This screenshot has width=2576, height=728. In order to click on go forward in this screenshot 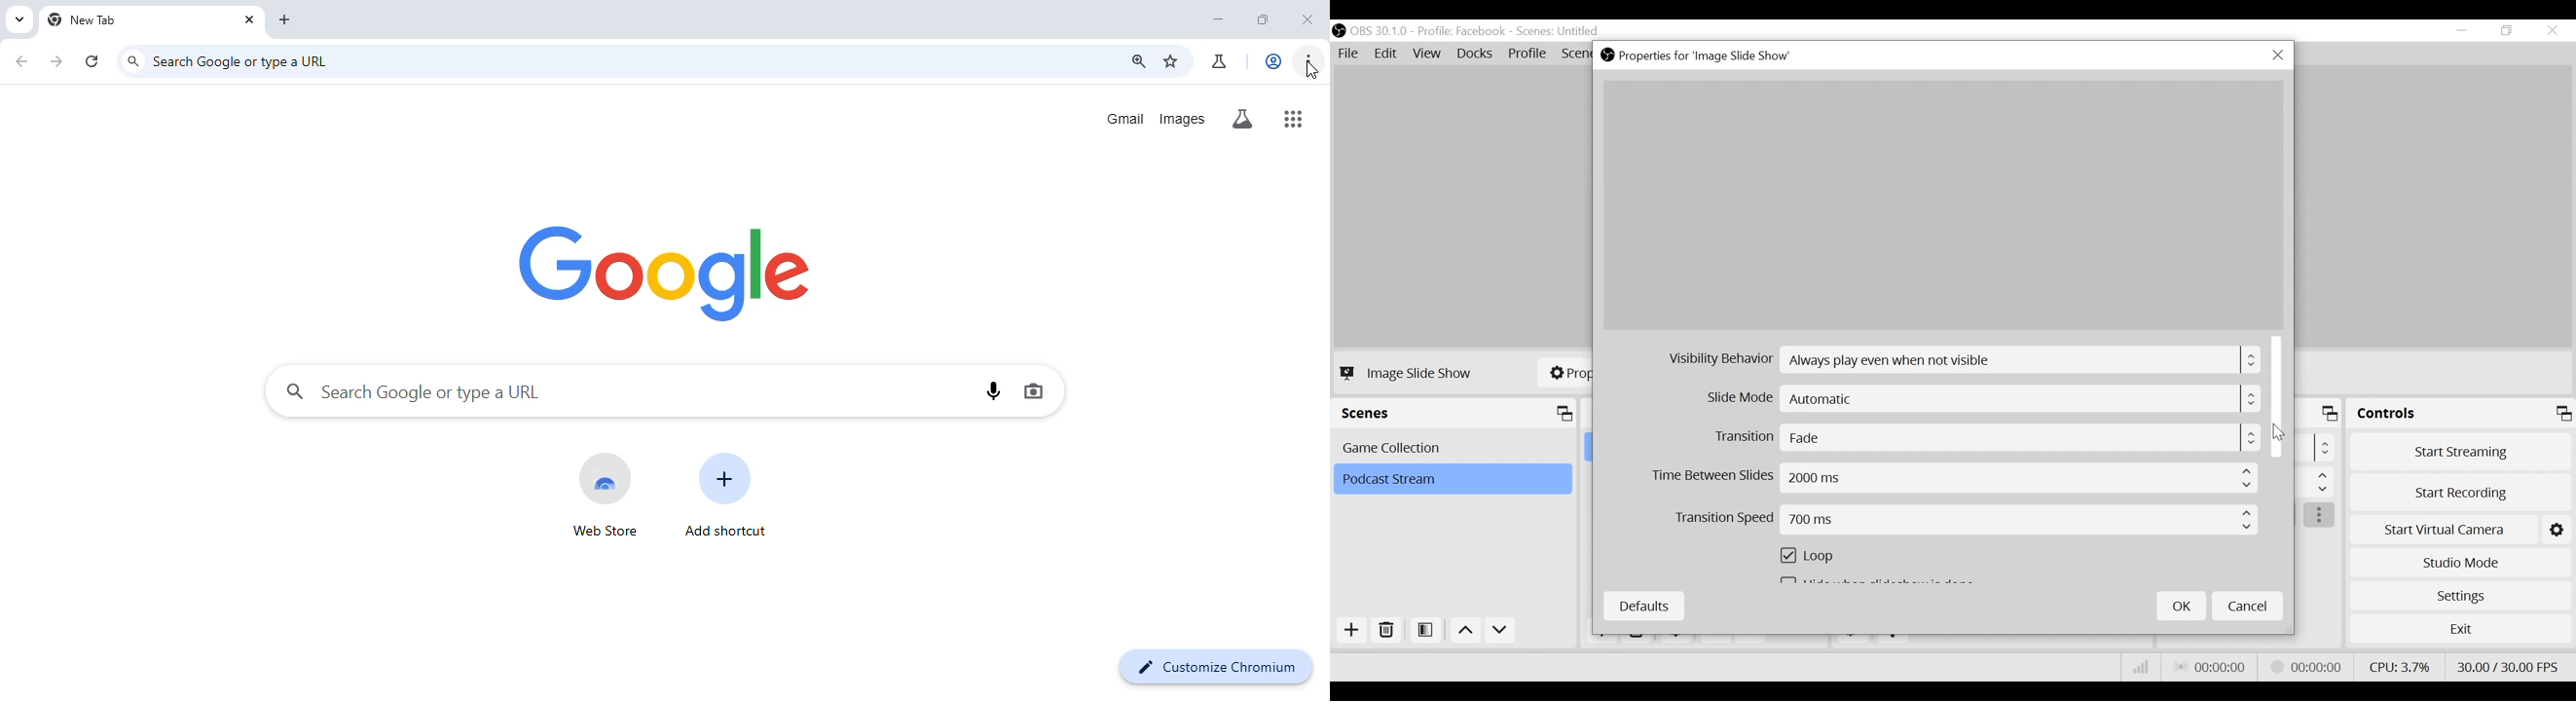, I will do `click(58, 60)`.